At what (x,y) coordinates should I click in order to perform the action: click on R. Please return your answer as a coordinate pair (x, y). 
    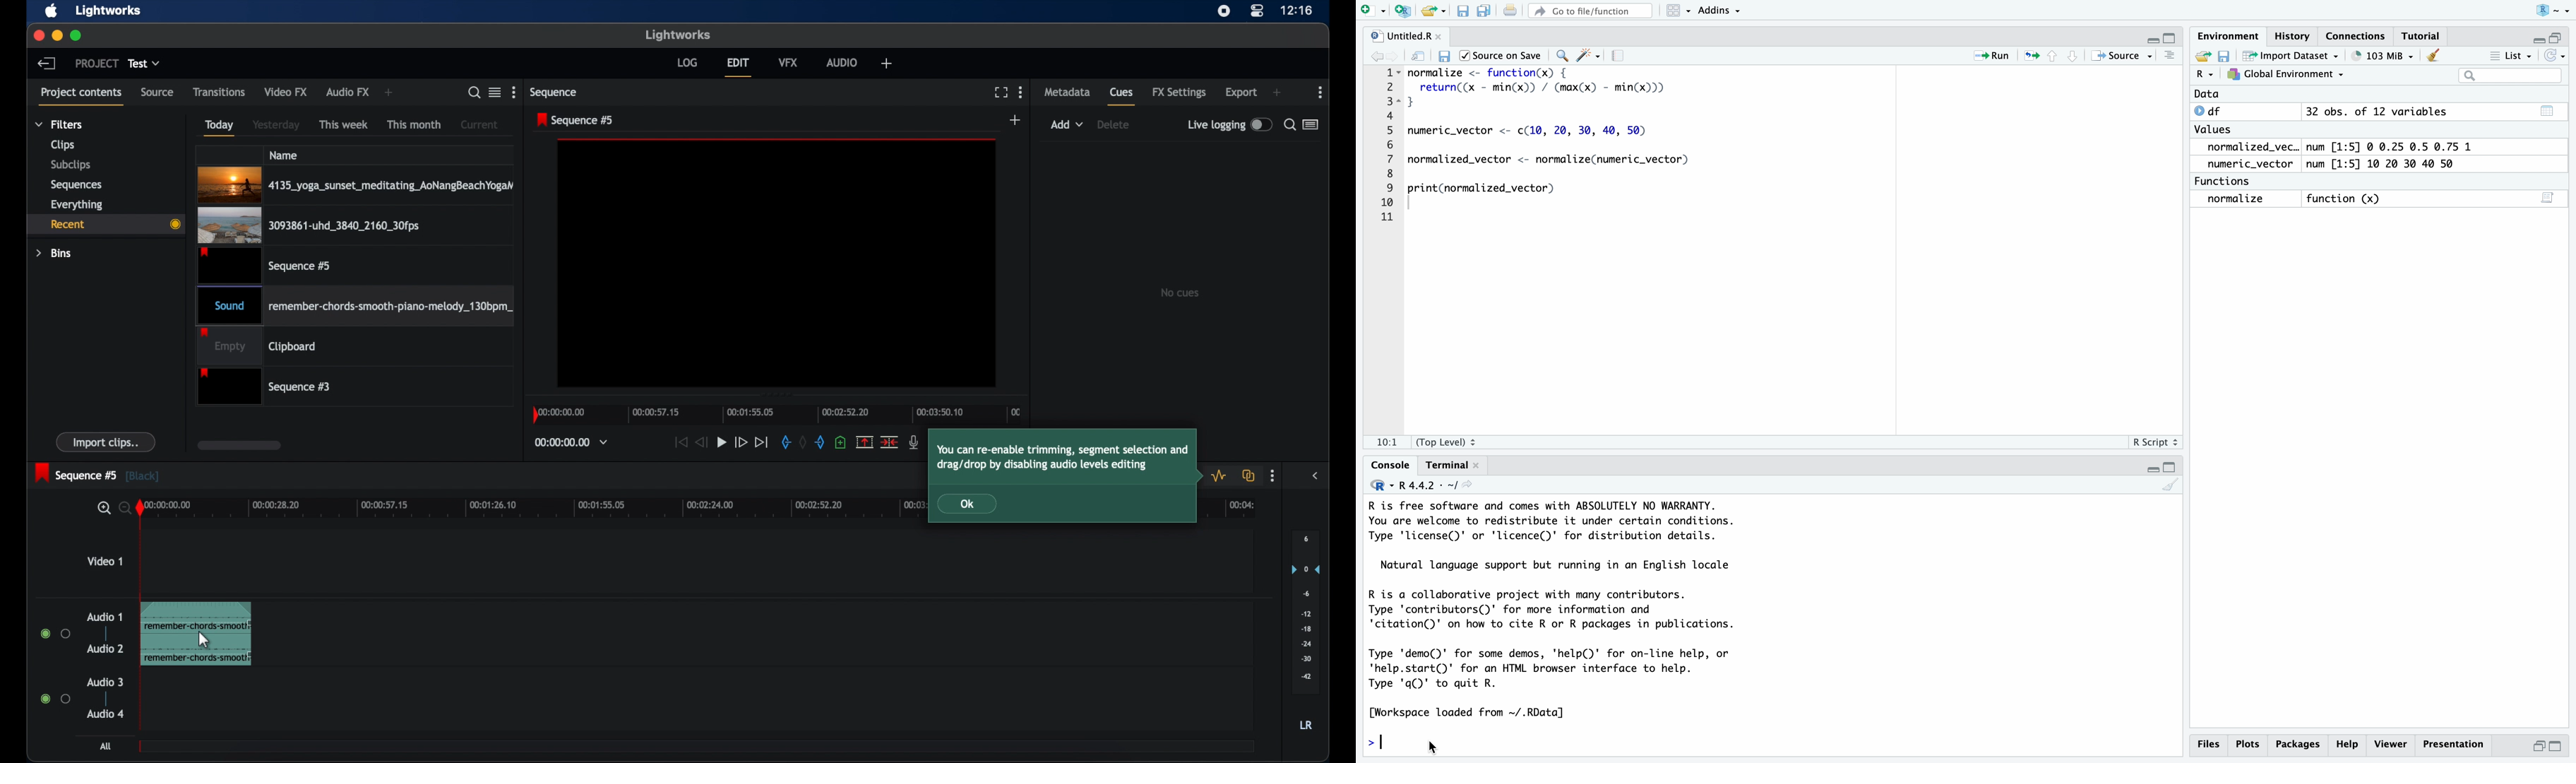
    Looking at the image, I should click on (2205, 76).